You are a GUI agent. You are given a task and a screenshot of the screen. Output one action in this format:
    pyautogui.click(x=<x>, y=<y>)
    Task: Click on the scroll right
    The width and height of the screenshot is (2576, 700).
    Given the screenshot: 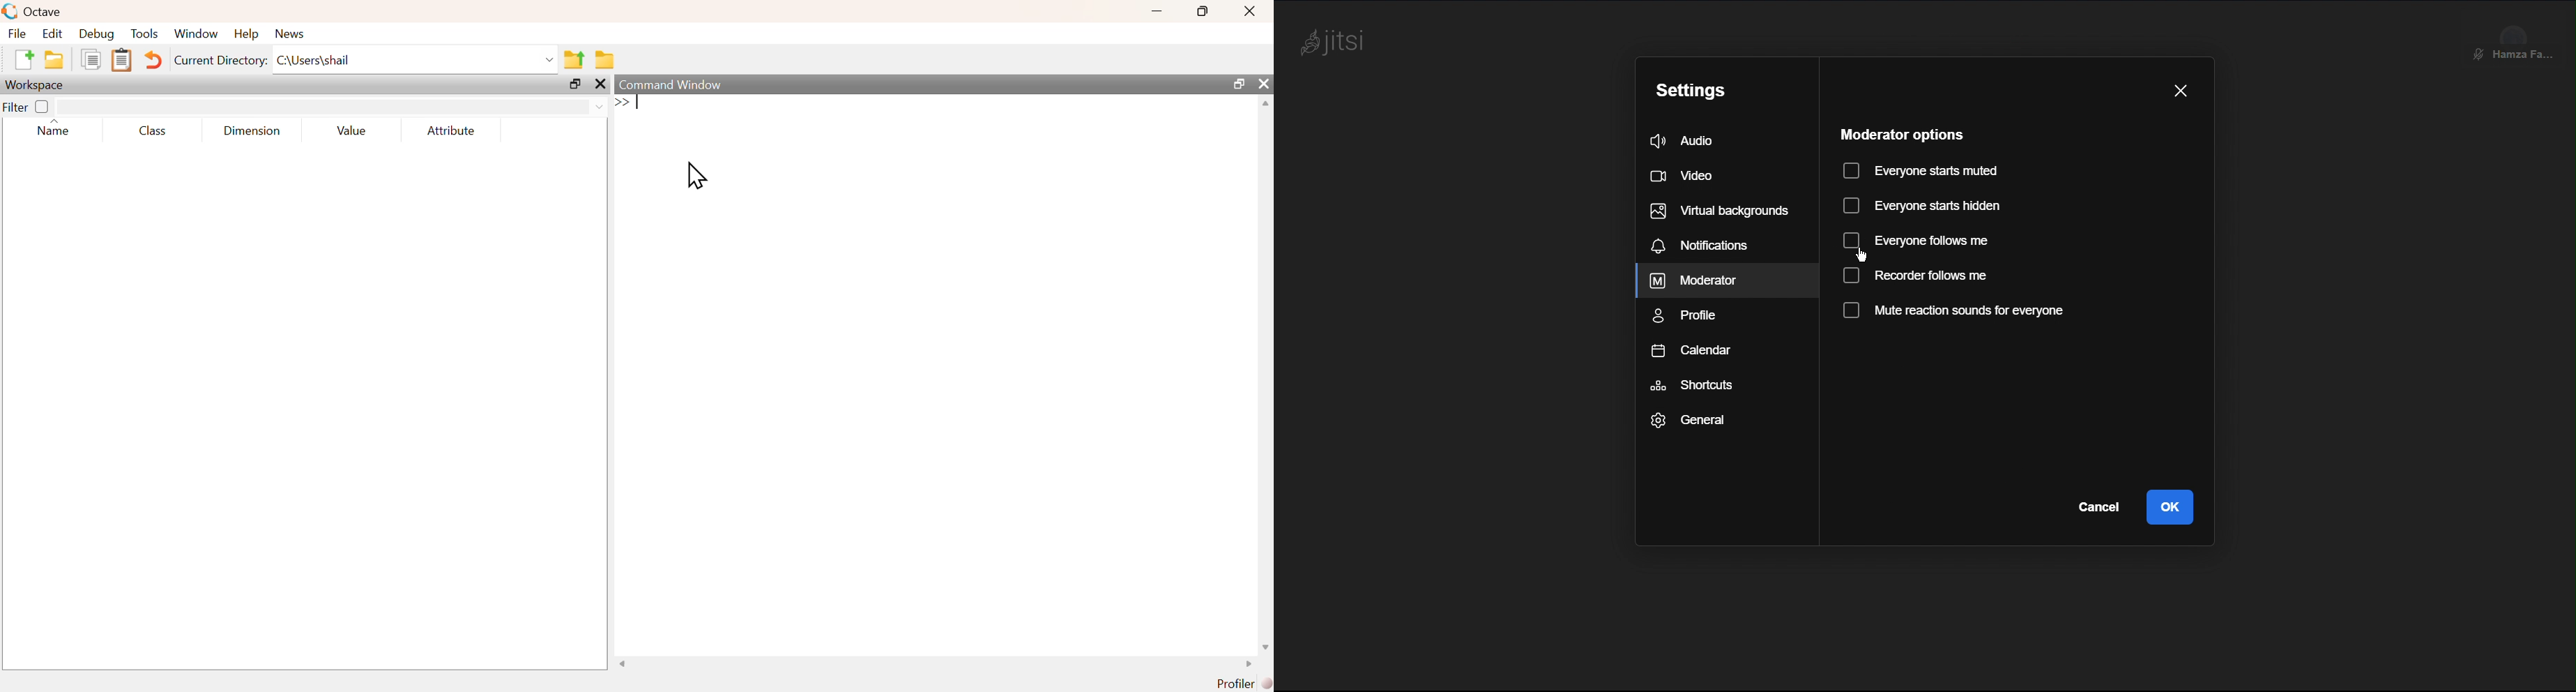 What is the action you would take?
    pyautogui.click(x=1249, y=664)
    